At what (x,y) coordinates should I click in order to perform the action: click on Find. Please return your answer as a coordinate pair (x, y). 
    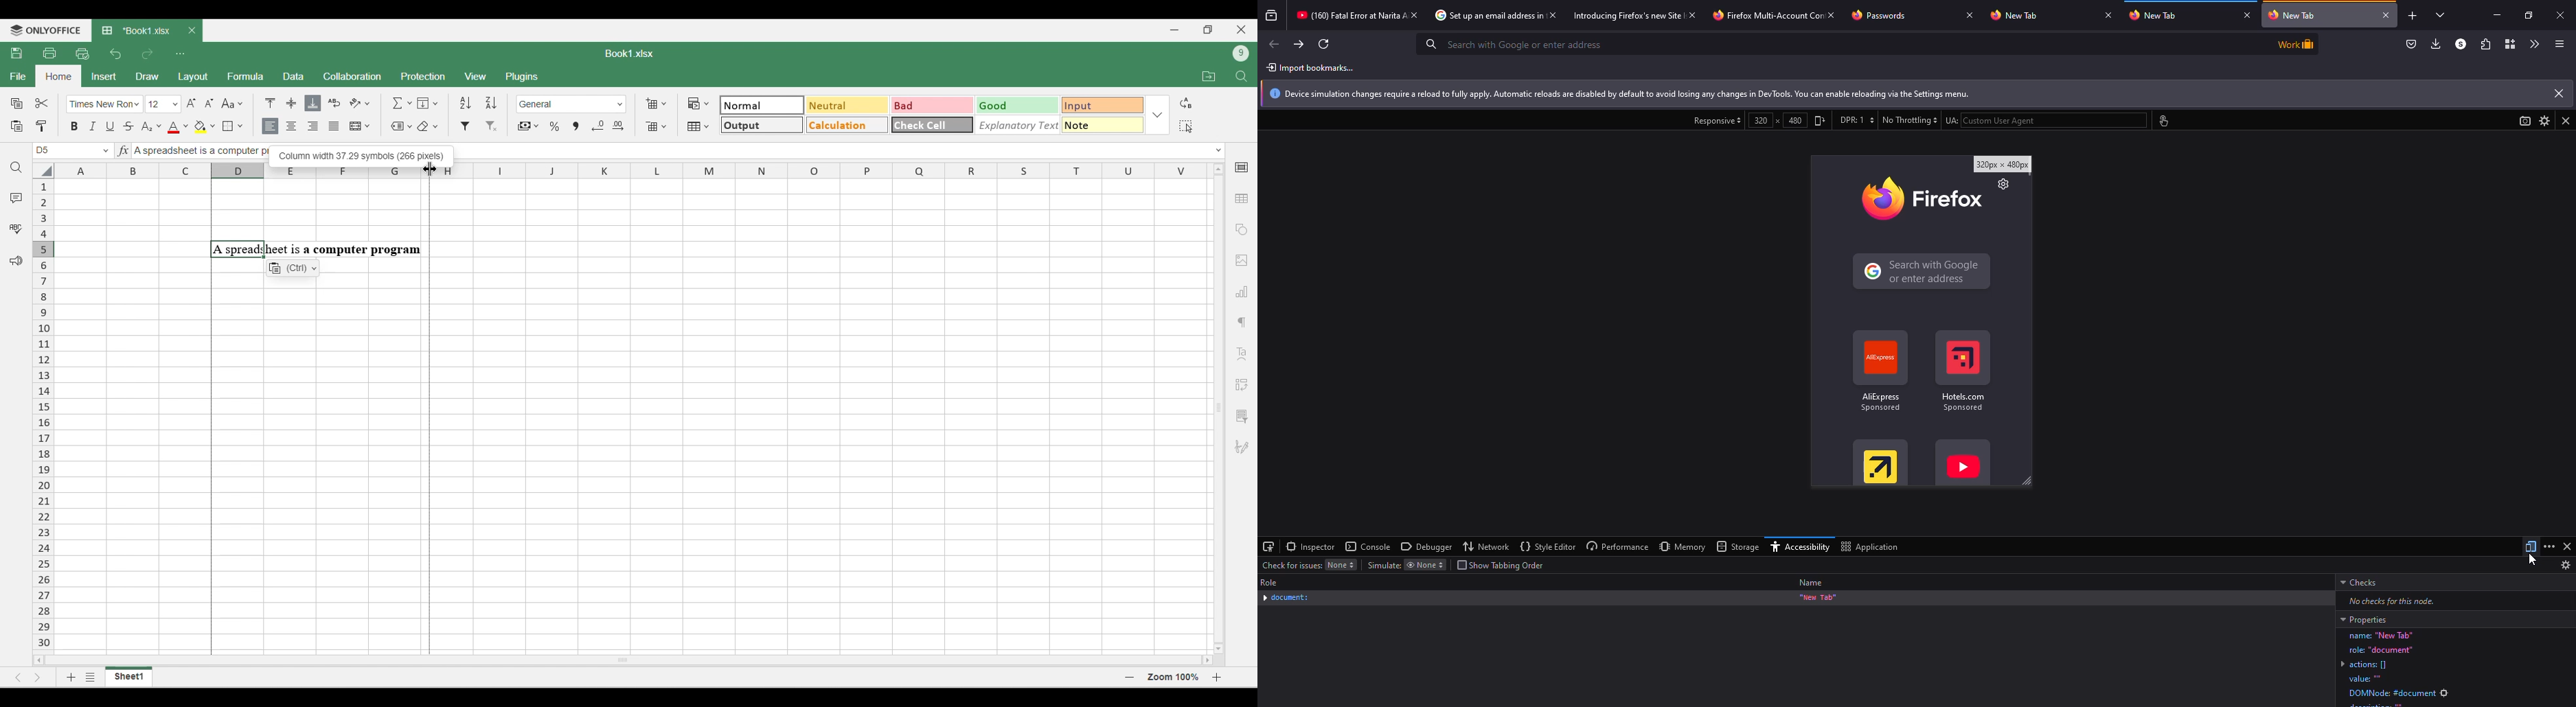
    Looking at the image, I should click on (1242, 77).